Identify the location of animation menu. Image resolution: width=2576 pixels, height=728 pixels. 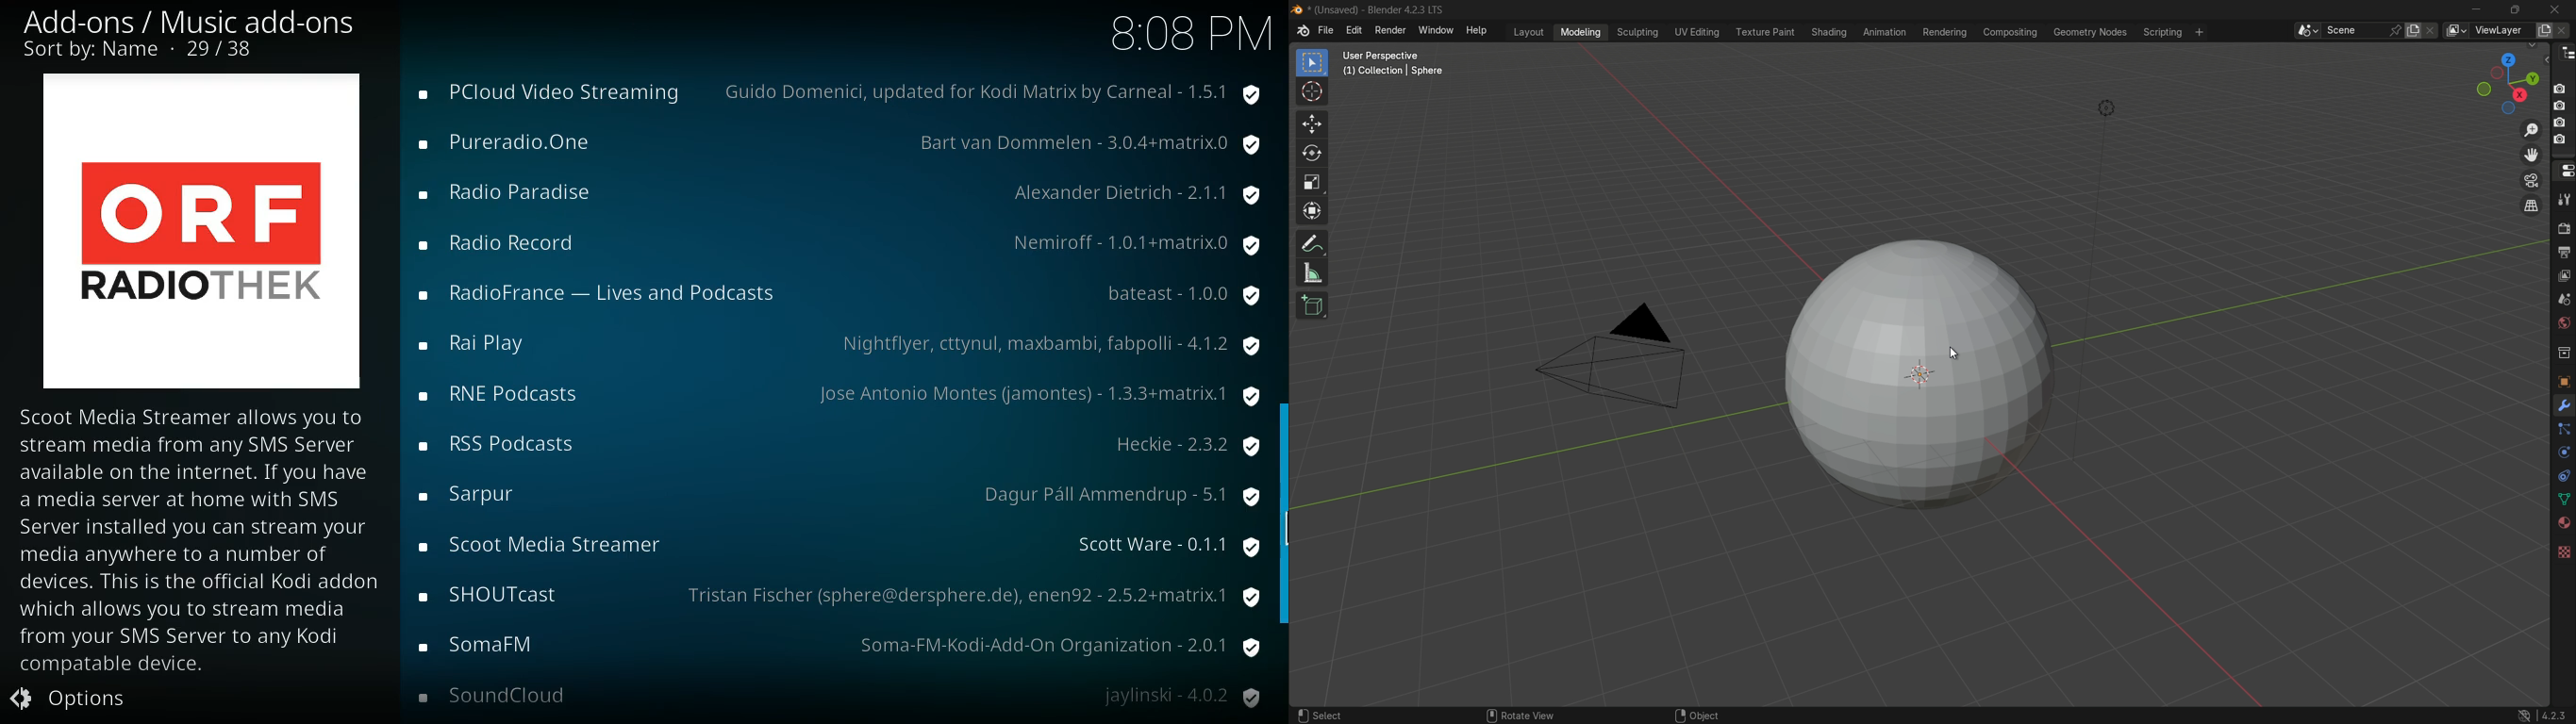
(1883, 32).